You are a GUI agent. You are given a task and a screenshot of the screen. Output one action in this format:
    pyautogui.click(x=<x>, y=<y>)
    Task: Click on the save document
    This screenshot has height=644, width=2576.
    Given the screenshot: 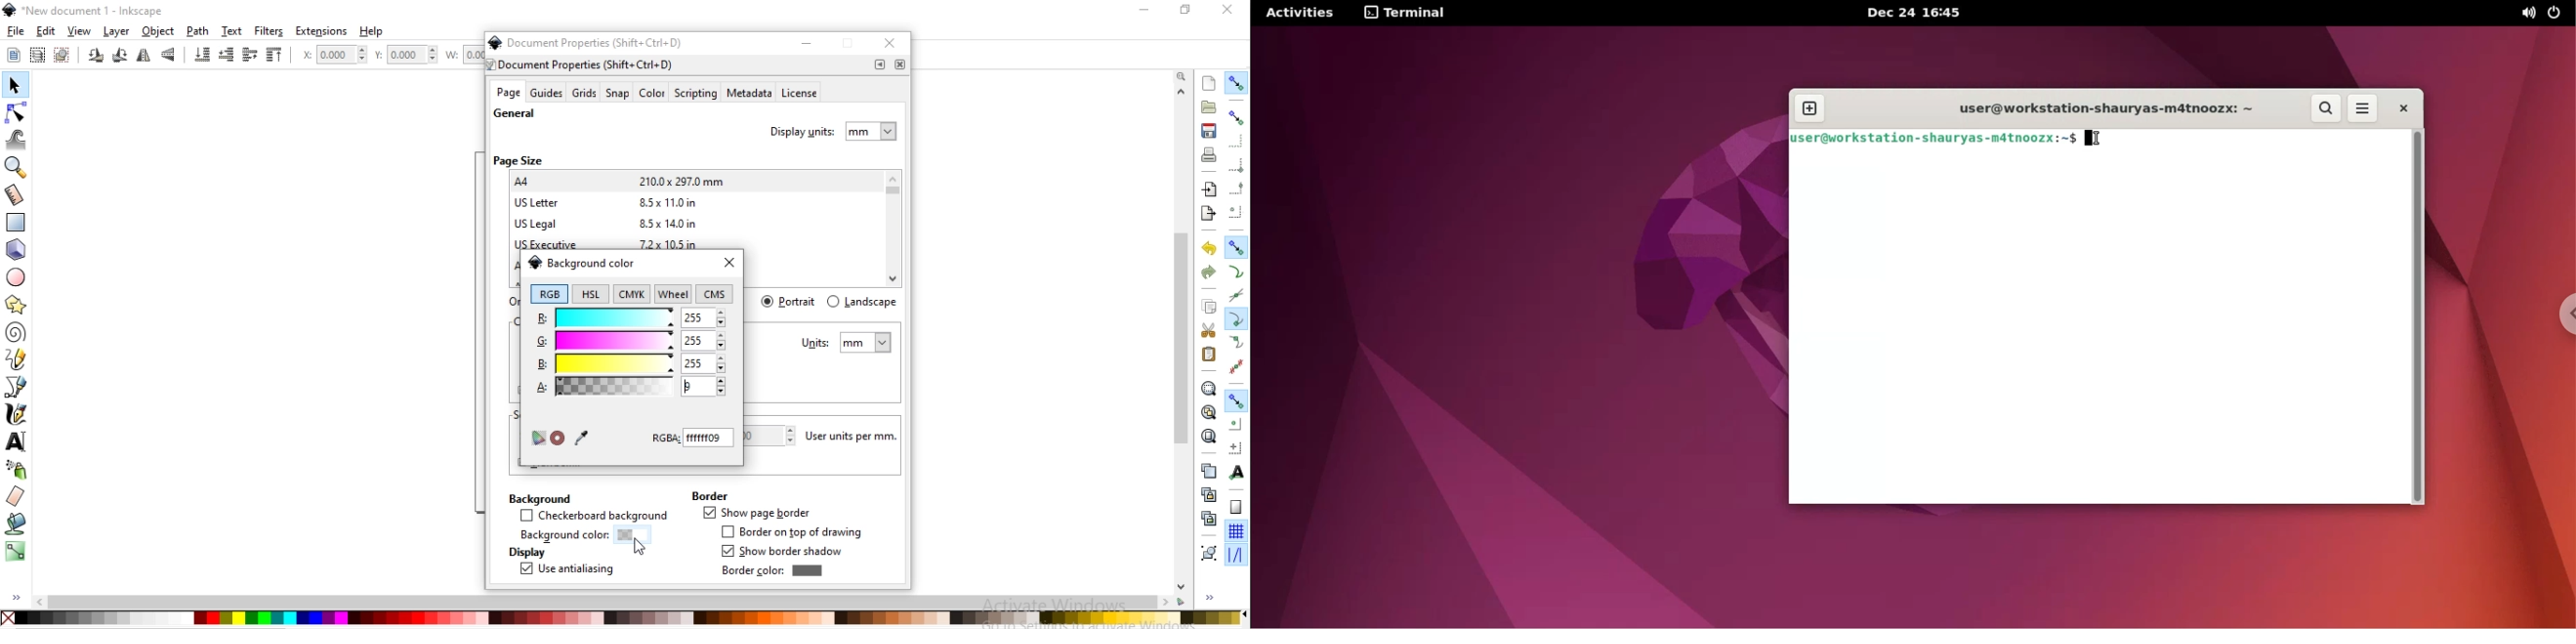 What is the action you would take?
    pyautogui.click(x=1209, y=131)
    